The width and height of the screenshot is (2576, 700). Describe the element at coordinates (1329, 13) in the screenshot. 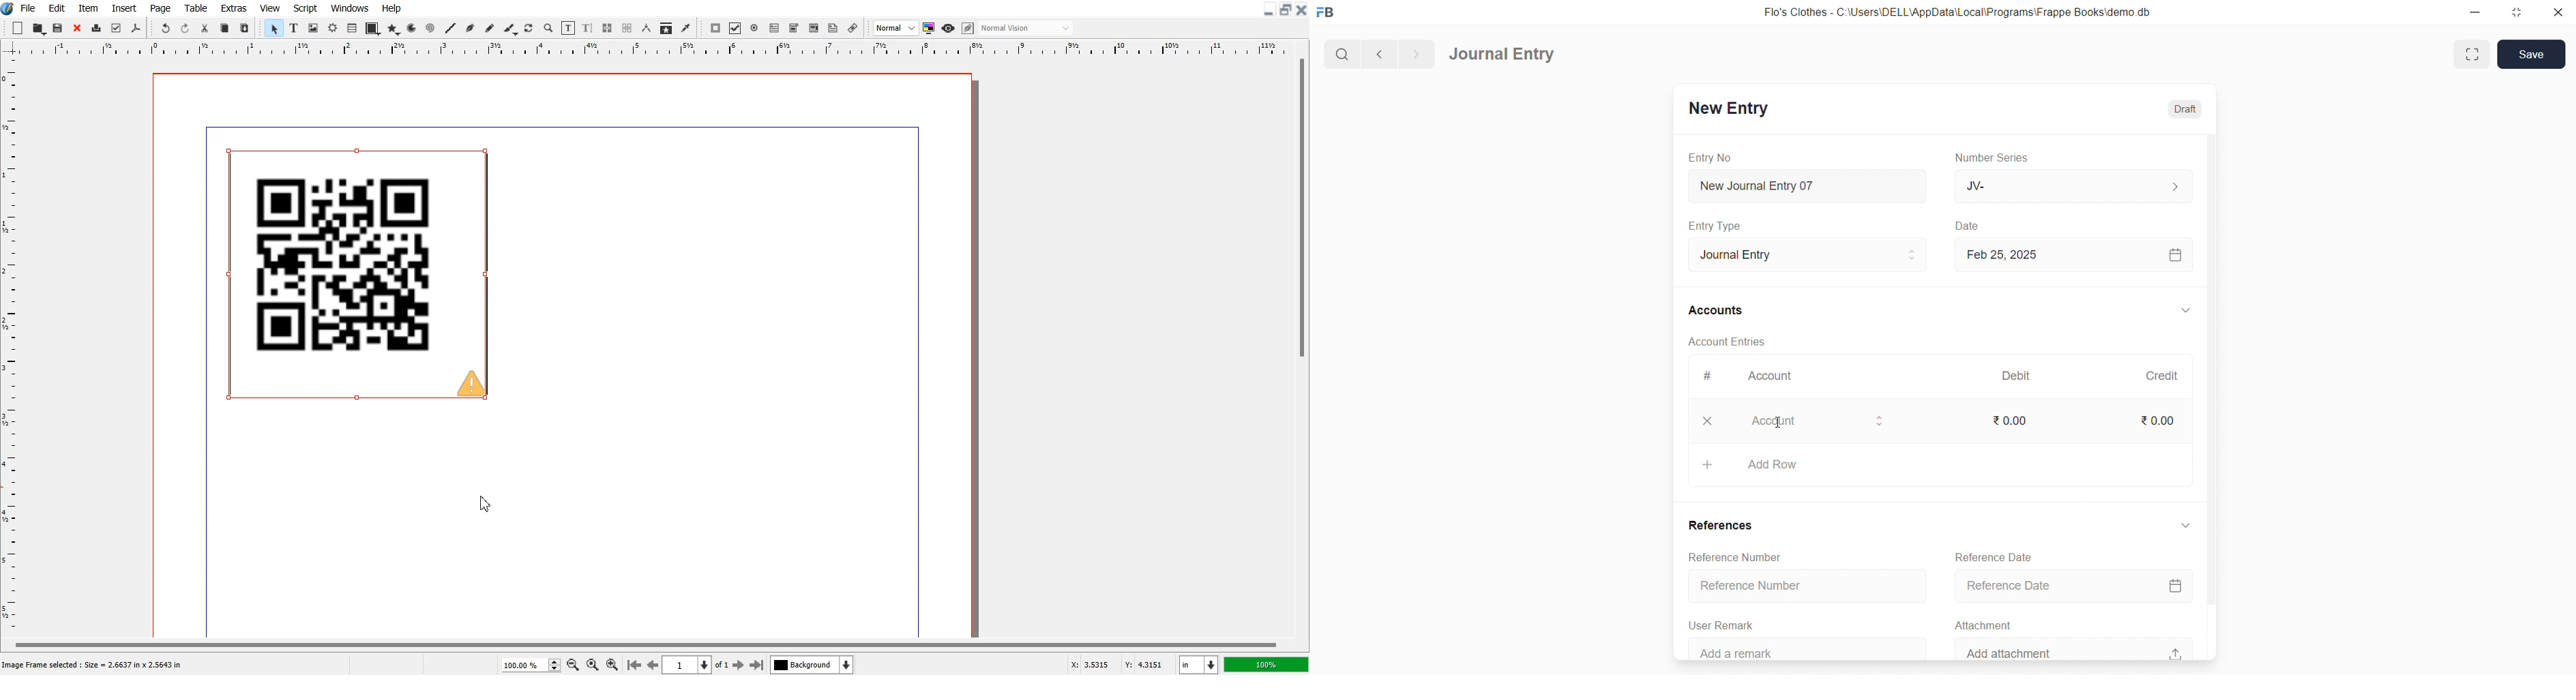

I see `logo` at that location.